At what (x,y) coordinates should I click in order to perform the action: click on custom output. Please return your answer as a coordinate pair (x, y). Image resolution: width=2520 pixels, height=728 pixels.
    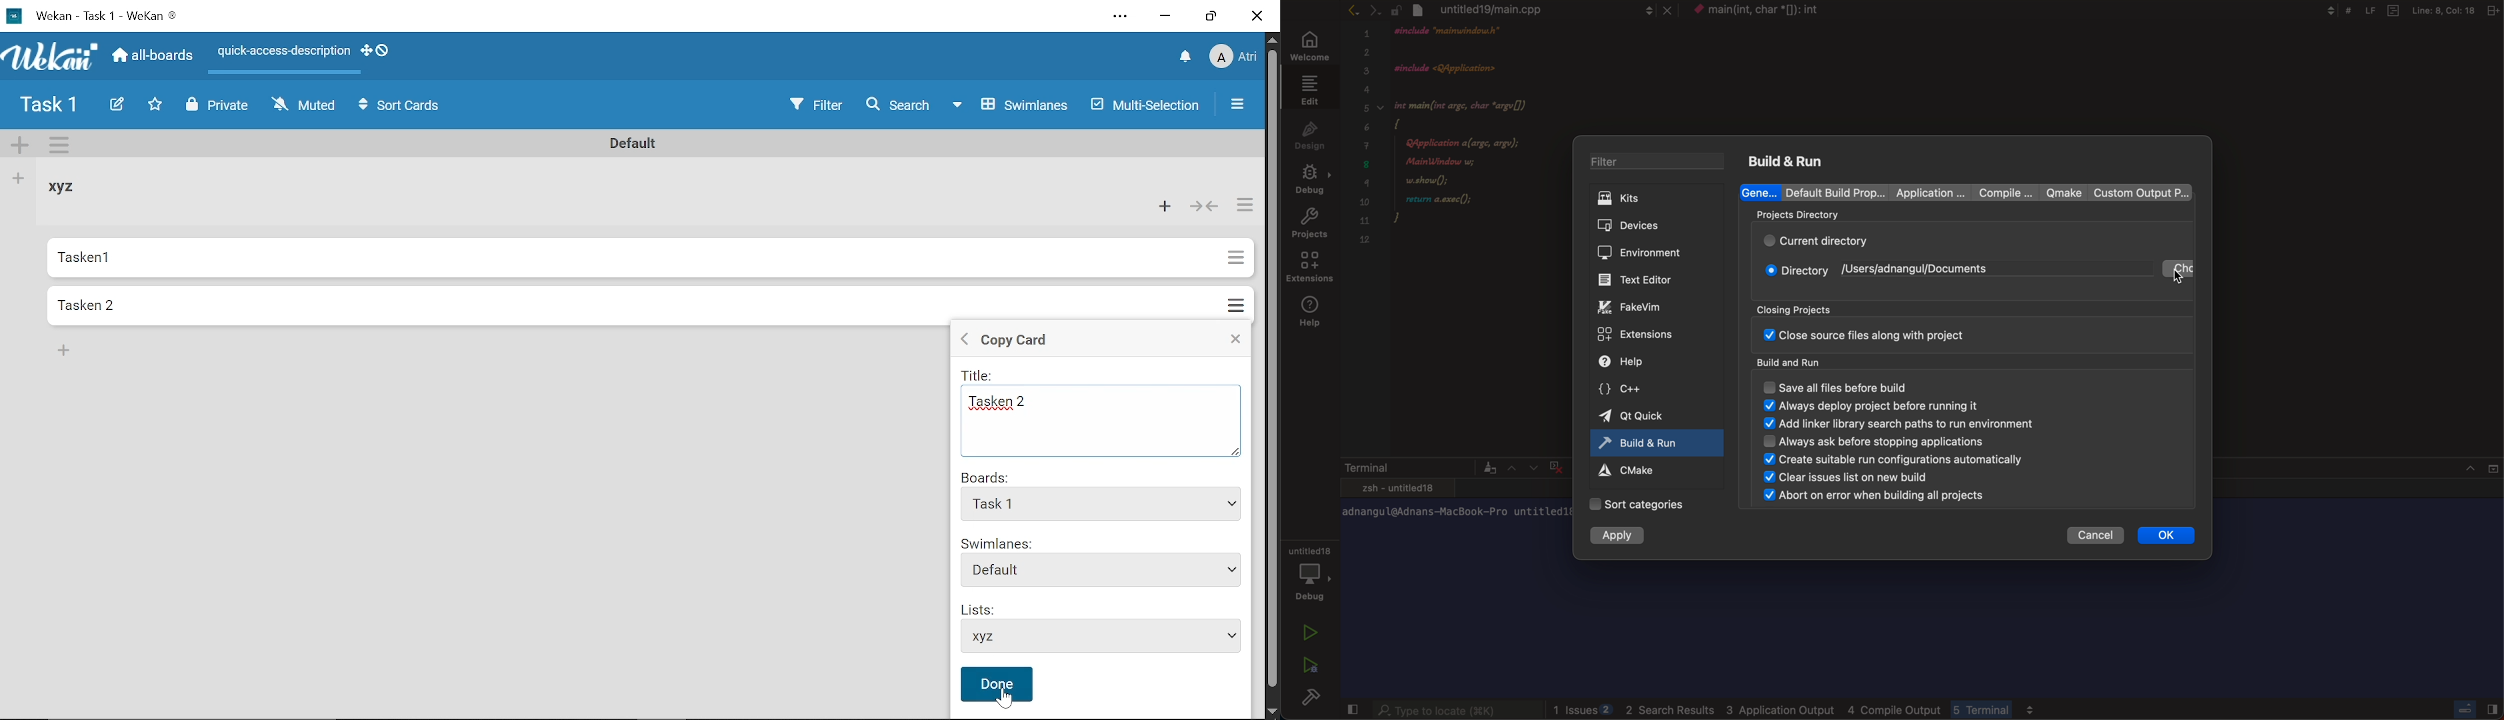
    Looking at the image, I should click on (2140, 193).